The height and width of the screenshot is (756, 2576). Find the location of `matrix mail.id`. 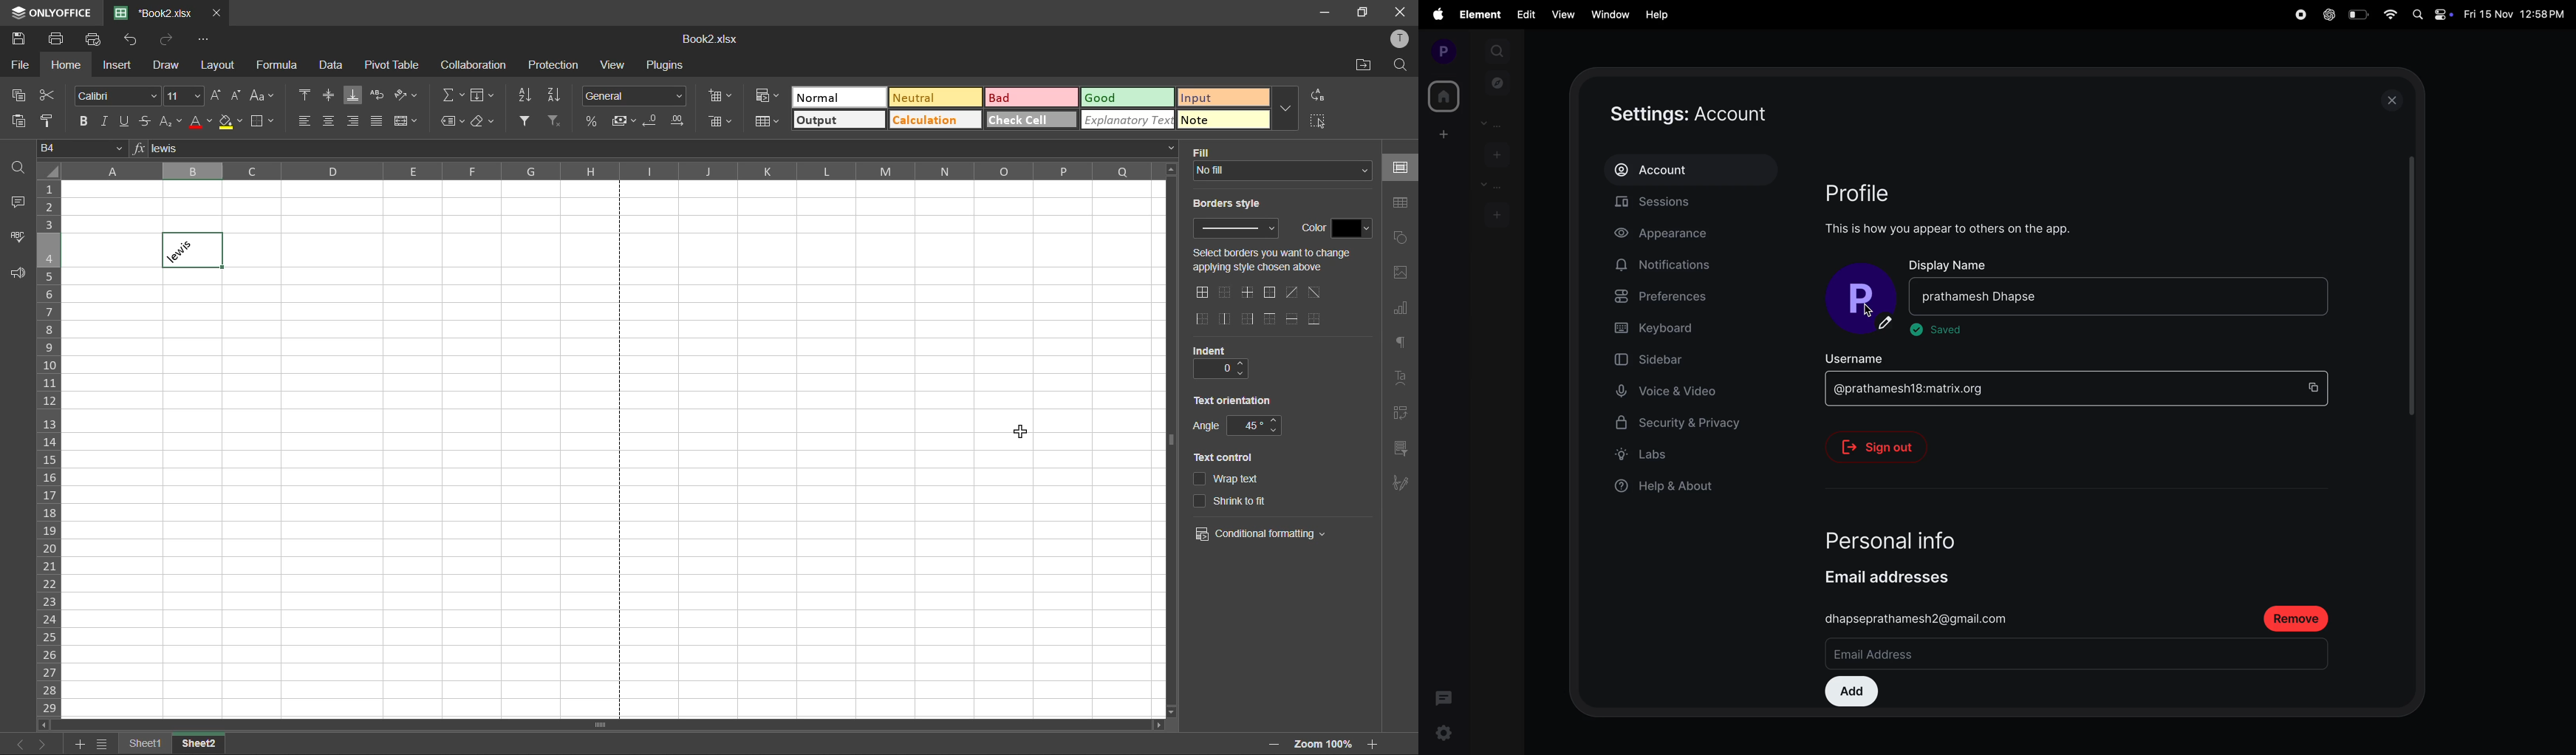

matrix mail.id is located at coordinates (2055, 385).